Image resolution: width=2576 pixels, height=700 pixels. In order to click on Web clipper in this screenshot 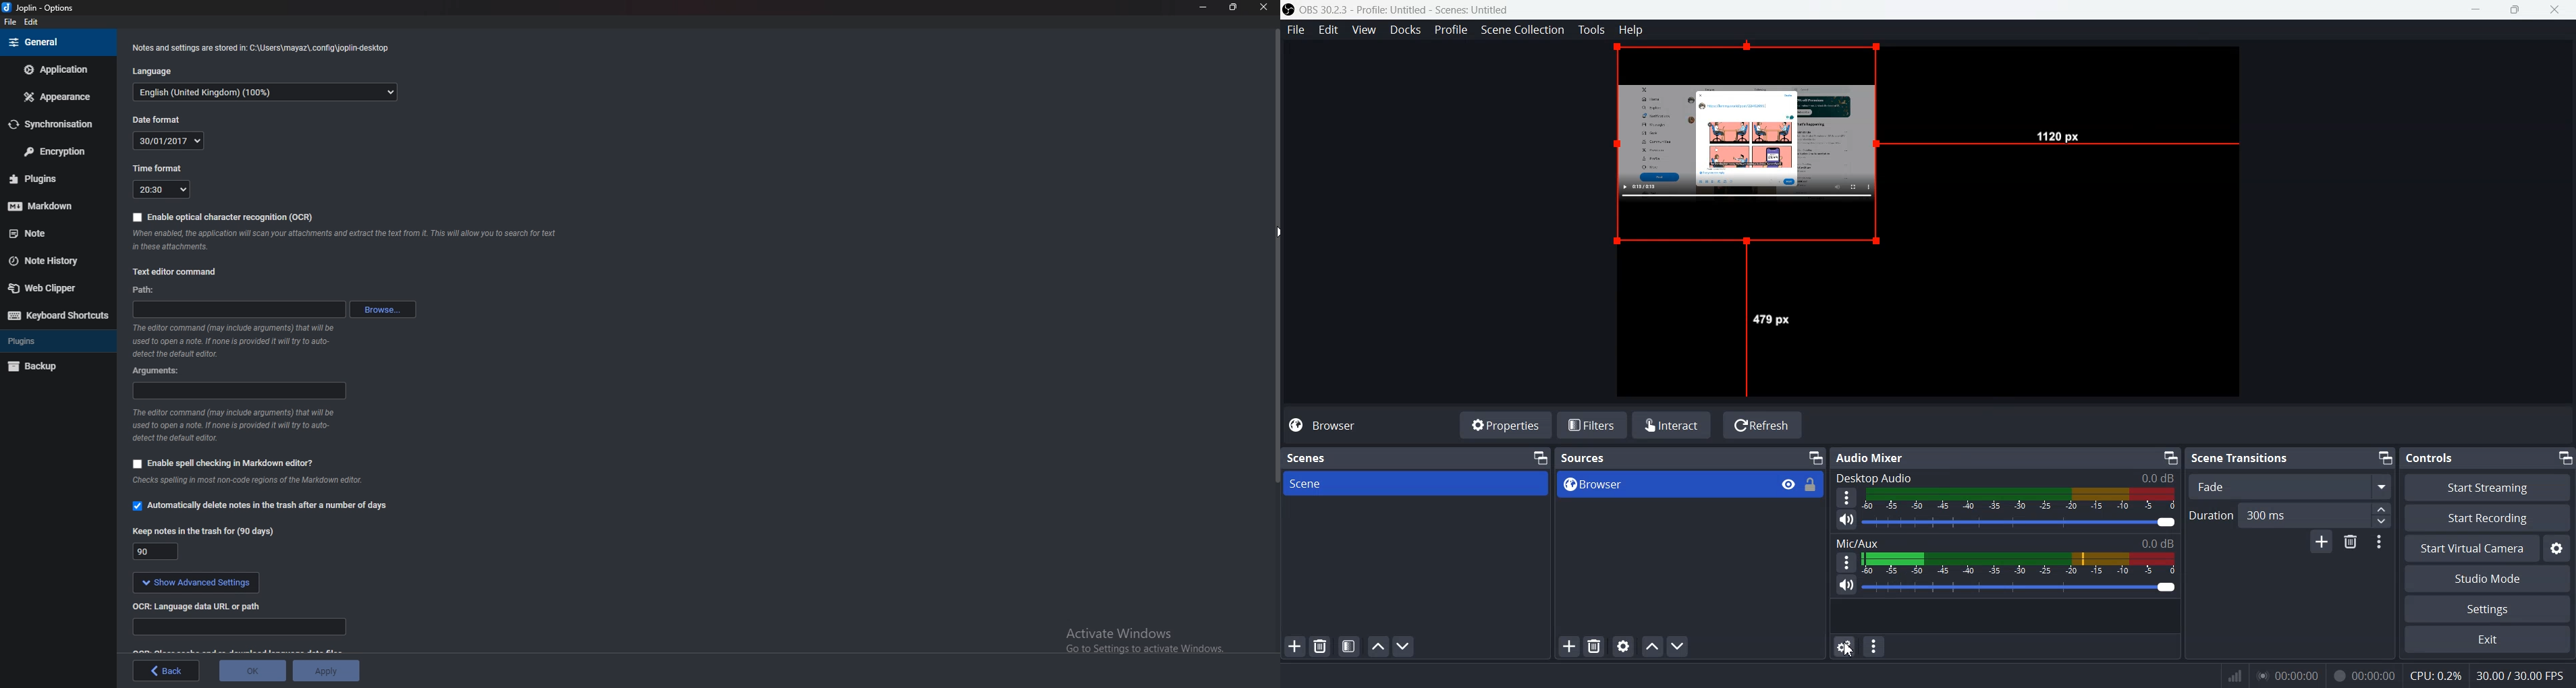, I will do `click(55, 287)`.